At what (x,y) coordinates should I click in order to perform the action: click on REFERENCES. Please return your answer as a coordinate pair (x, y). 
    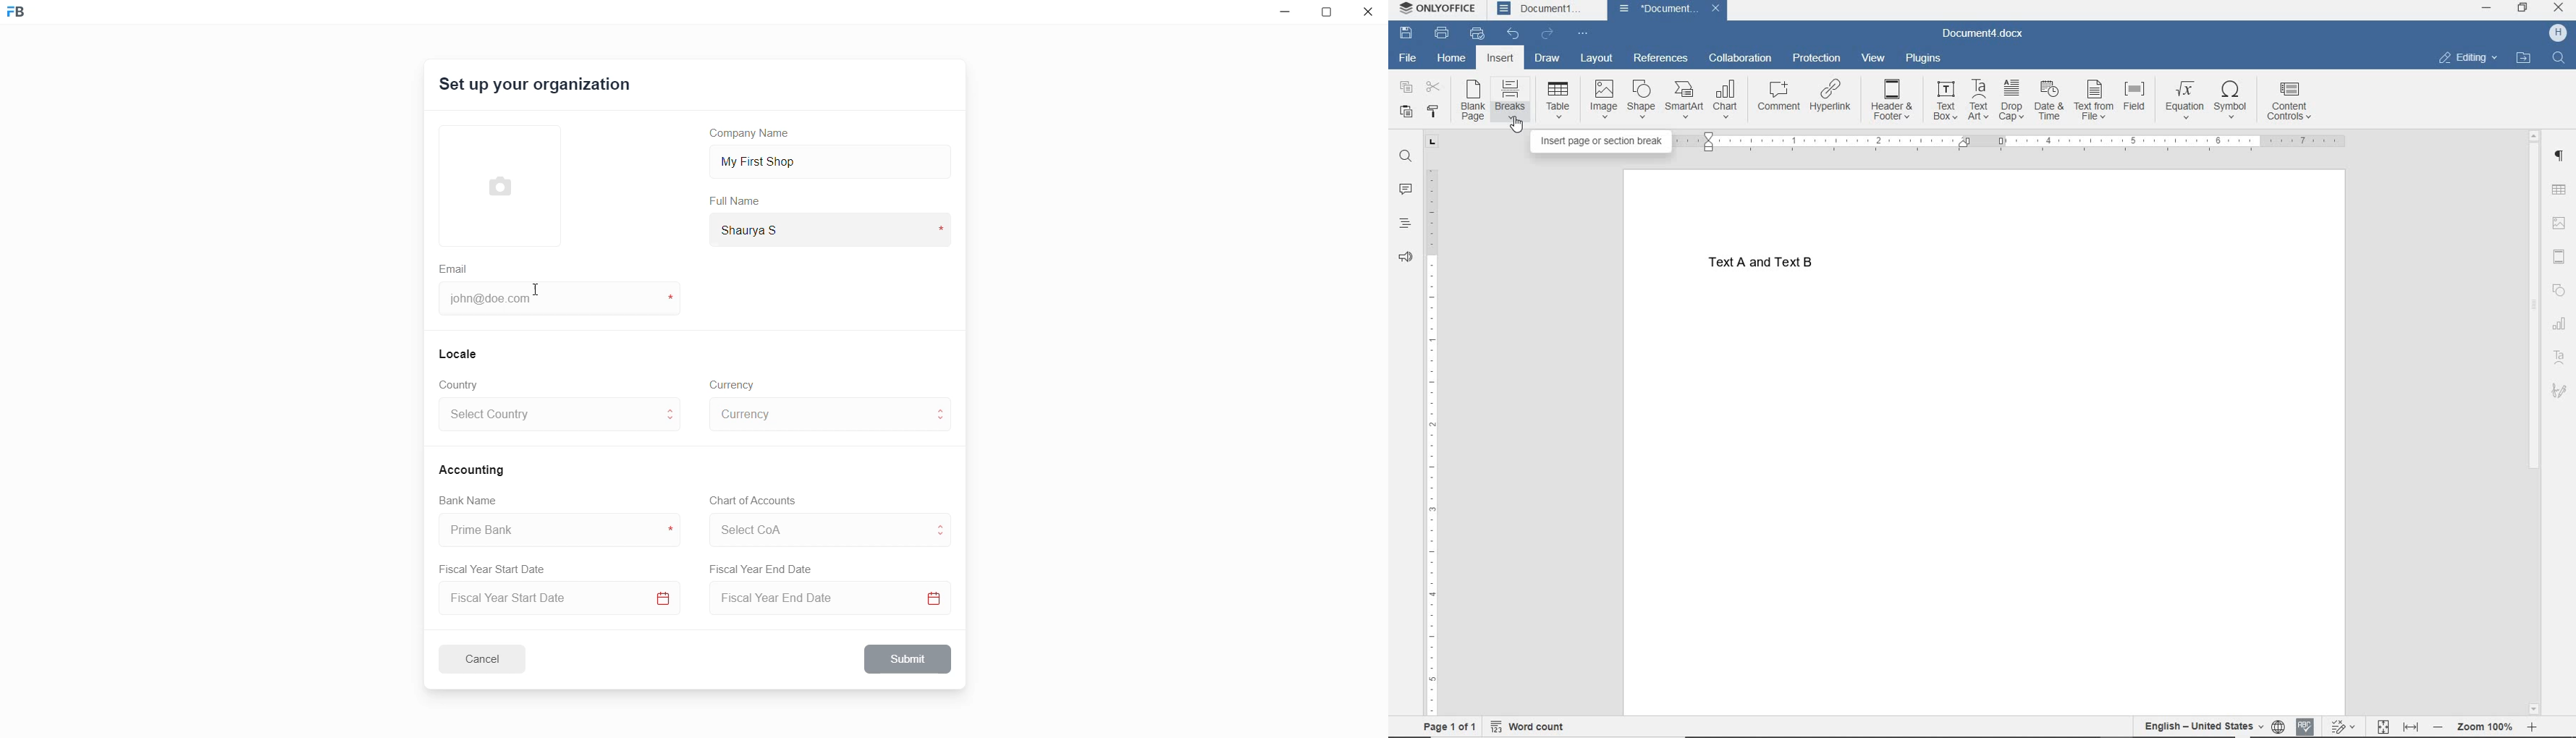
    Looking at the image, I should click on (1661, 59).